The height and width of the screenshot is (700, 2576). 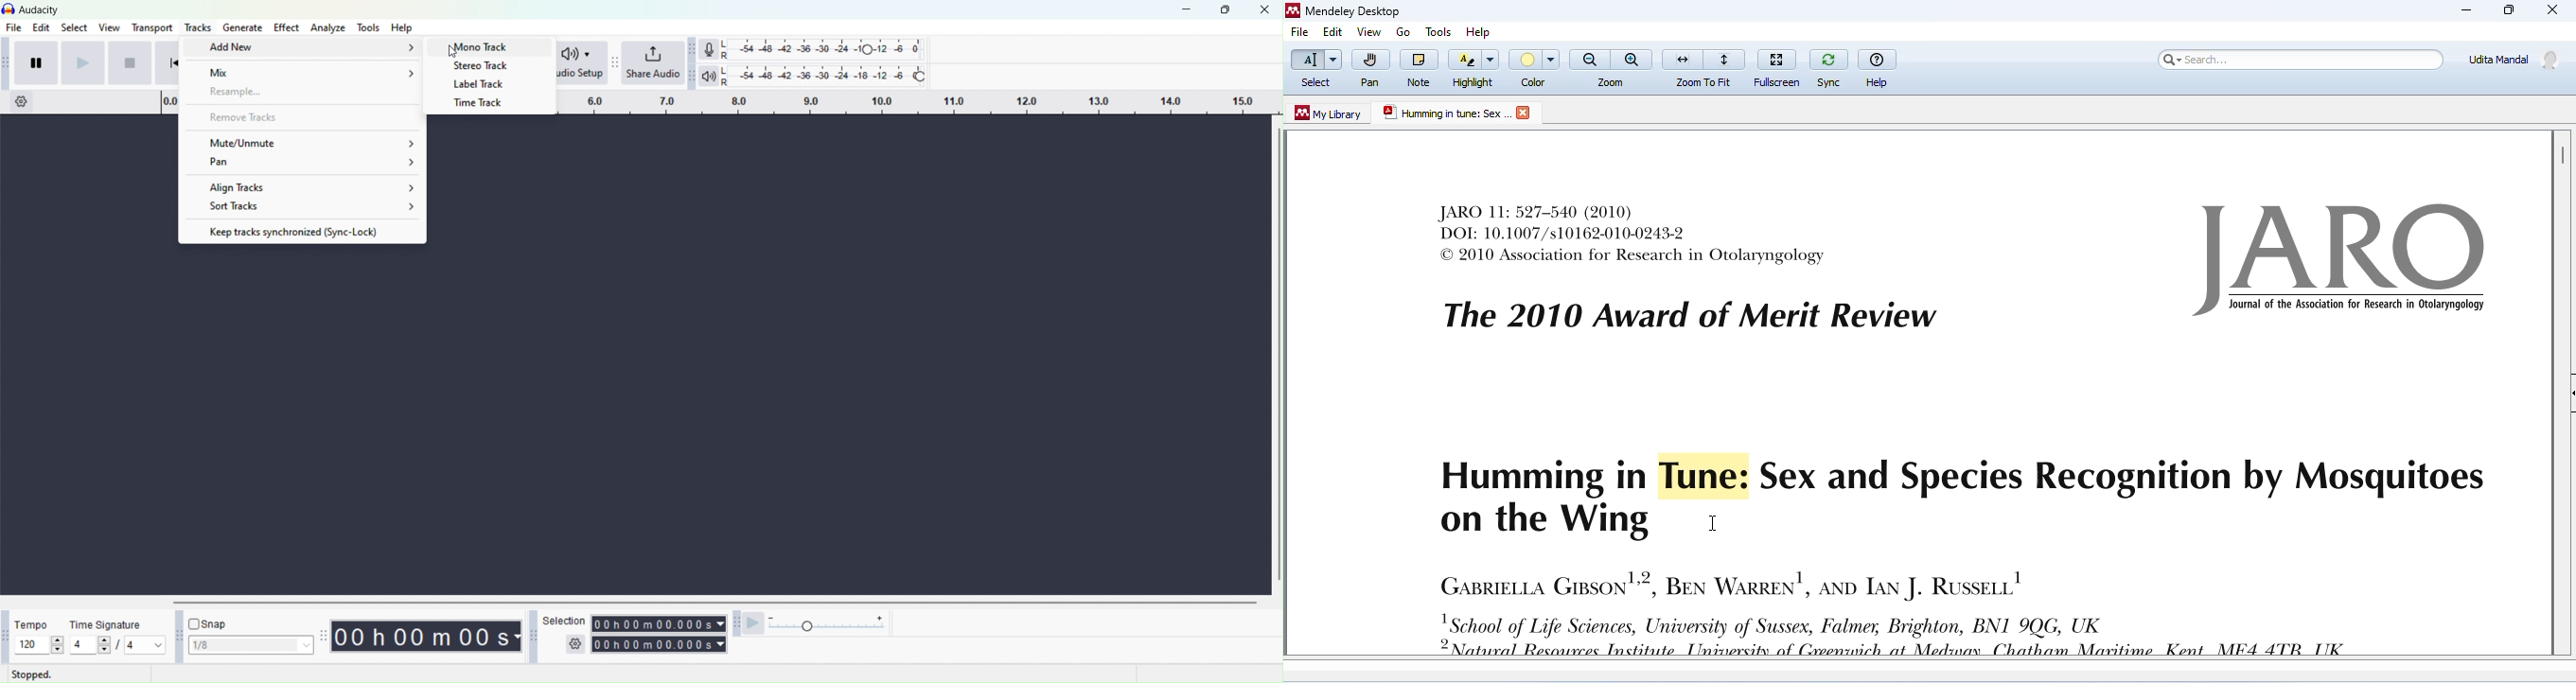 I want to click on select, so click(x=1314, y=69).